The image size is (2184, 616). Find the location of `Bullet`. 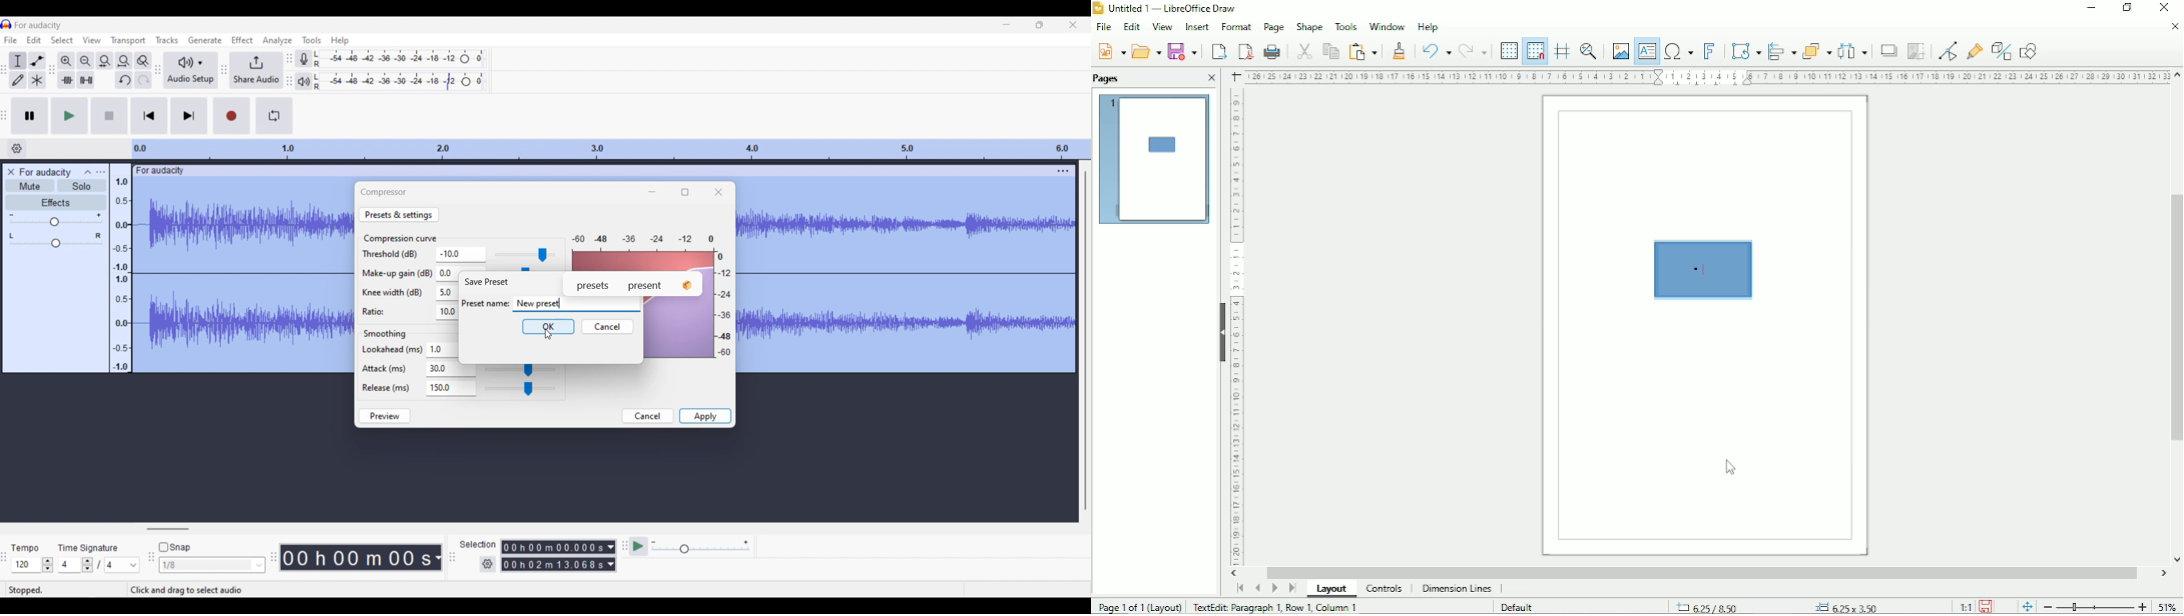

Bullet is located at coordinates (1698, 270).